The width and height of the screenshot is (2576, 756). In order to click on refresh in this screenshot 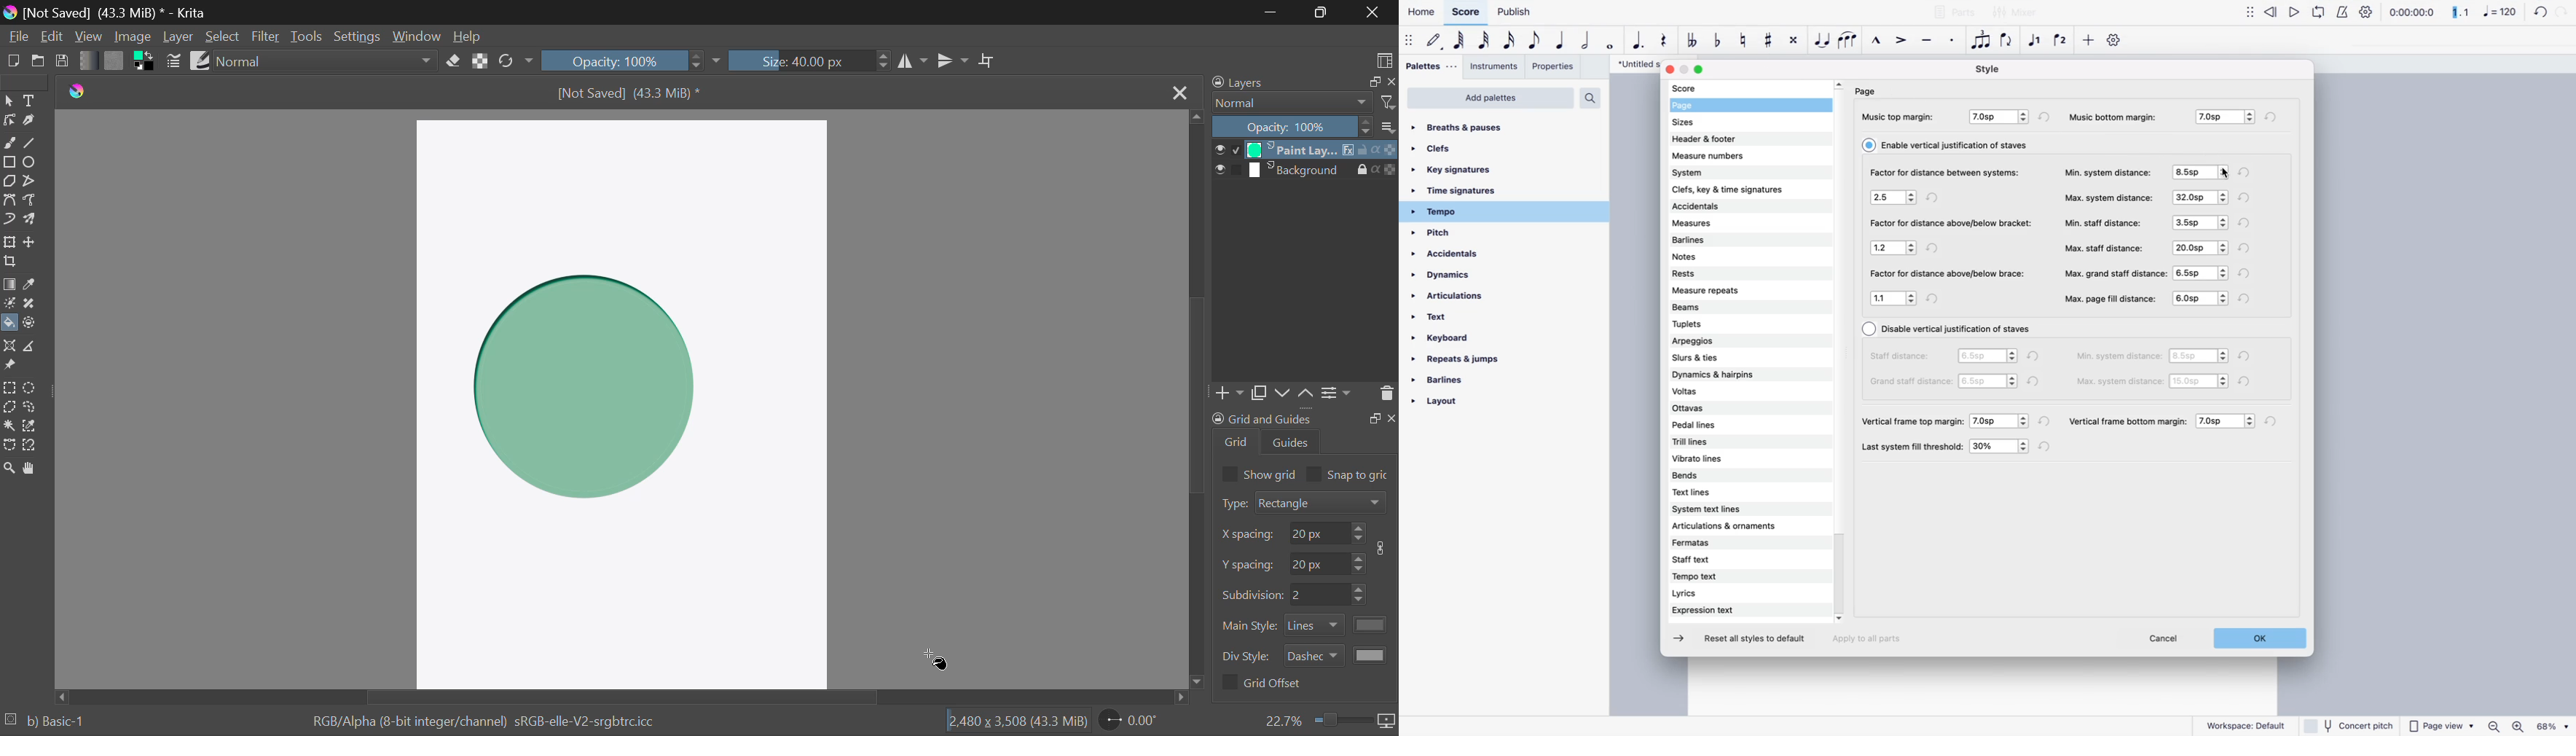, I will do `click(2275, 422)`.